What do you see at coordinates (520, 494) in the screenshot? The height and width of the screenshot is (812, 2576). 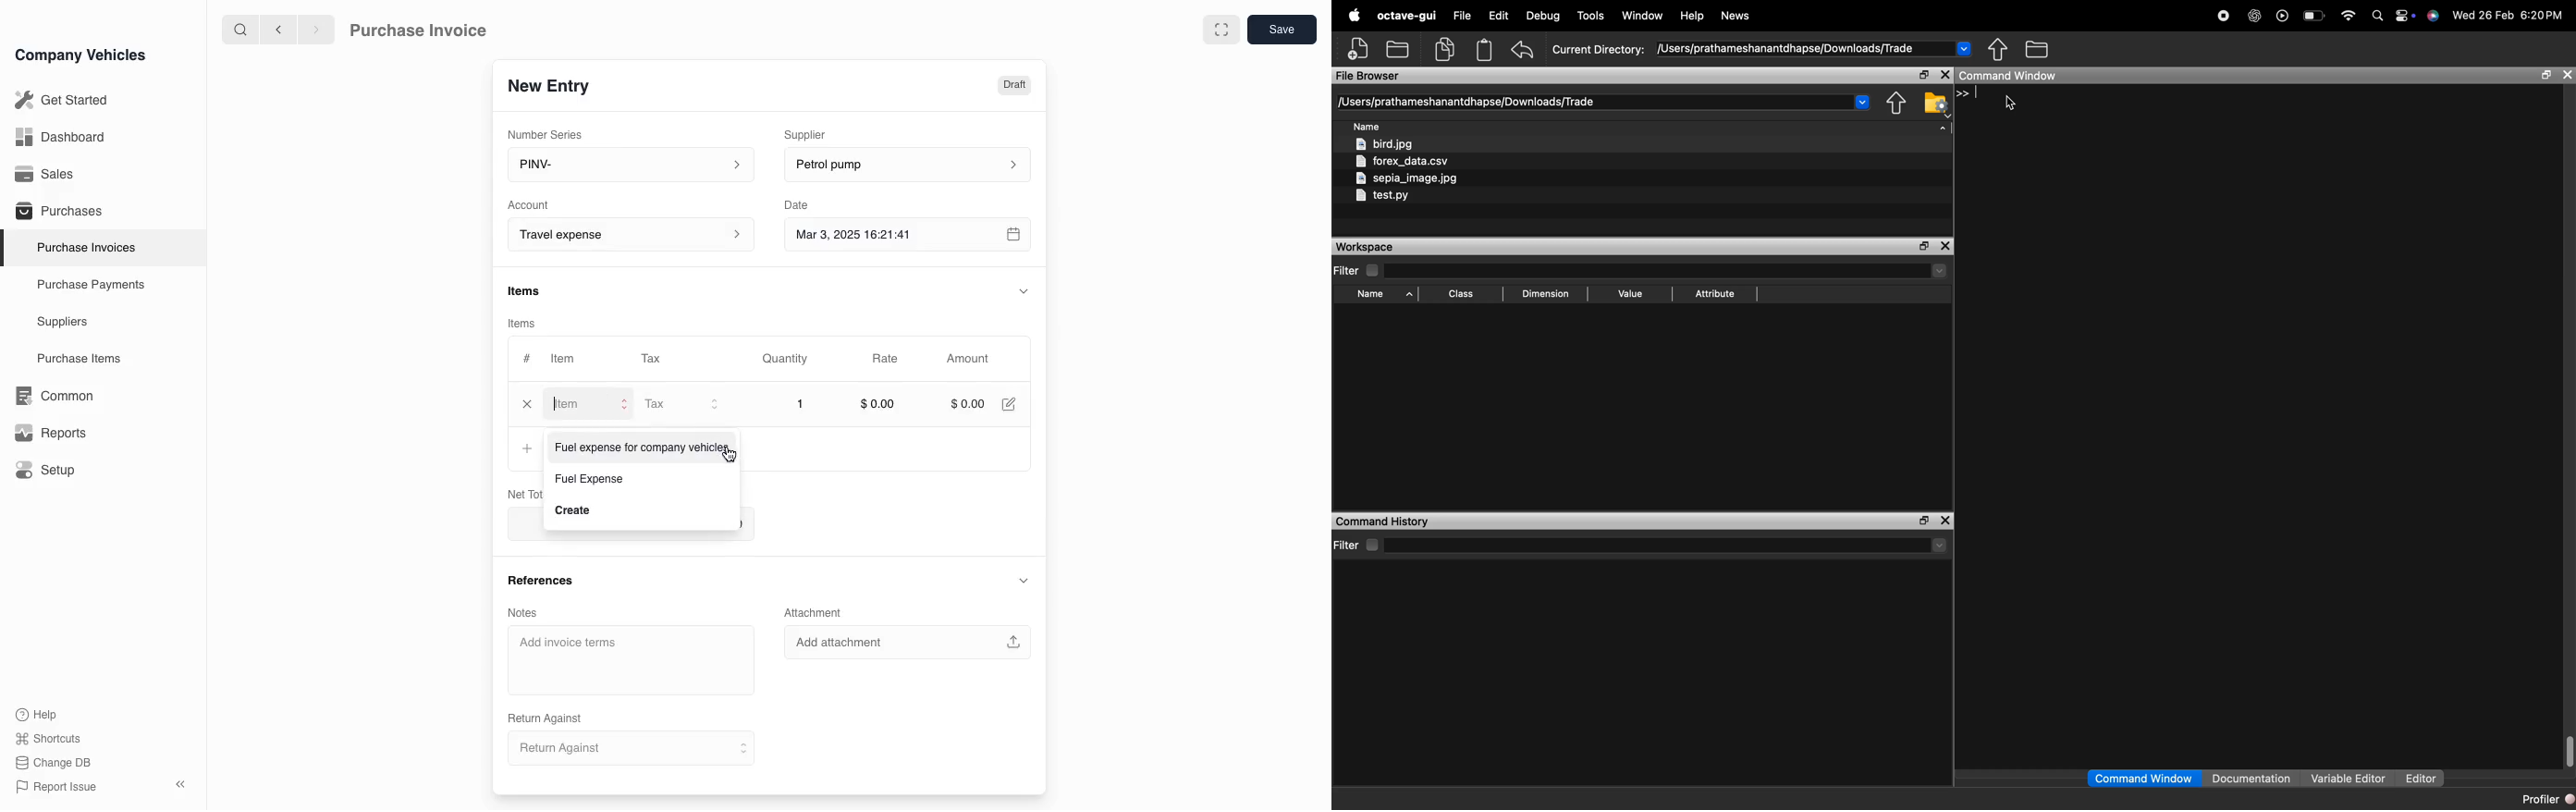 I see `Net Total` at bounding box center [520, 494].